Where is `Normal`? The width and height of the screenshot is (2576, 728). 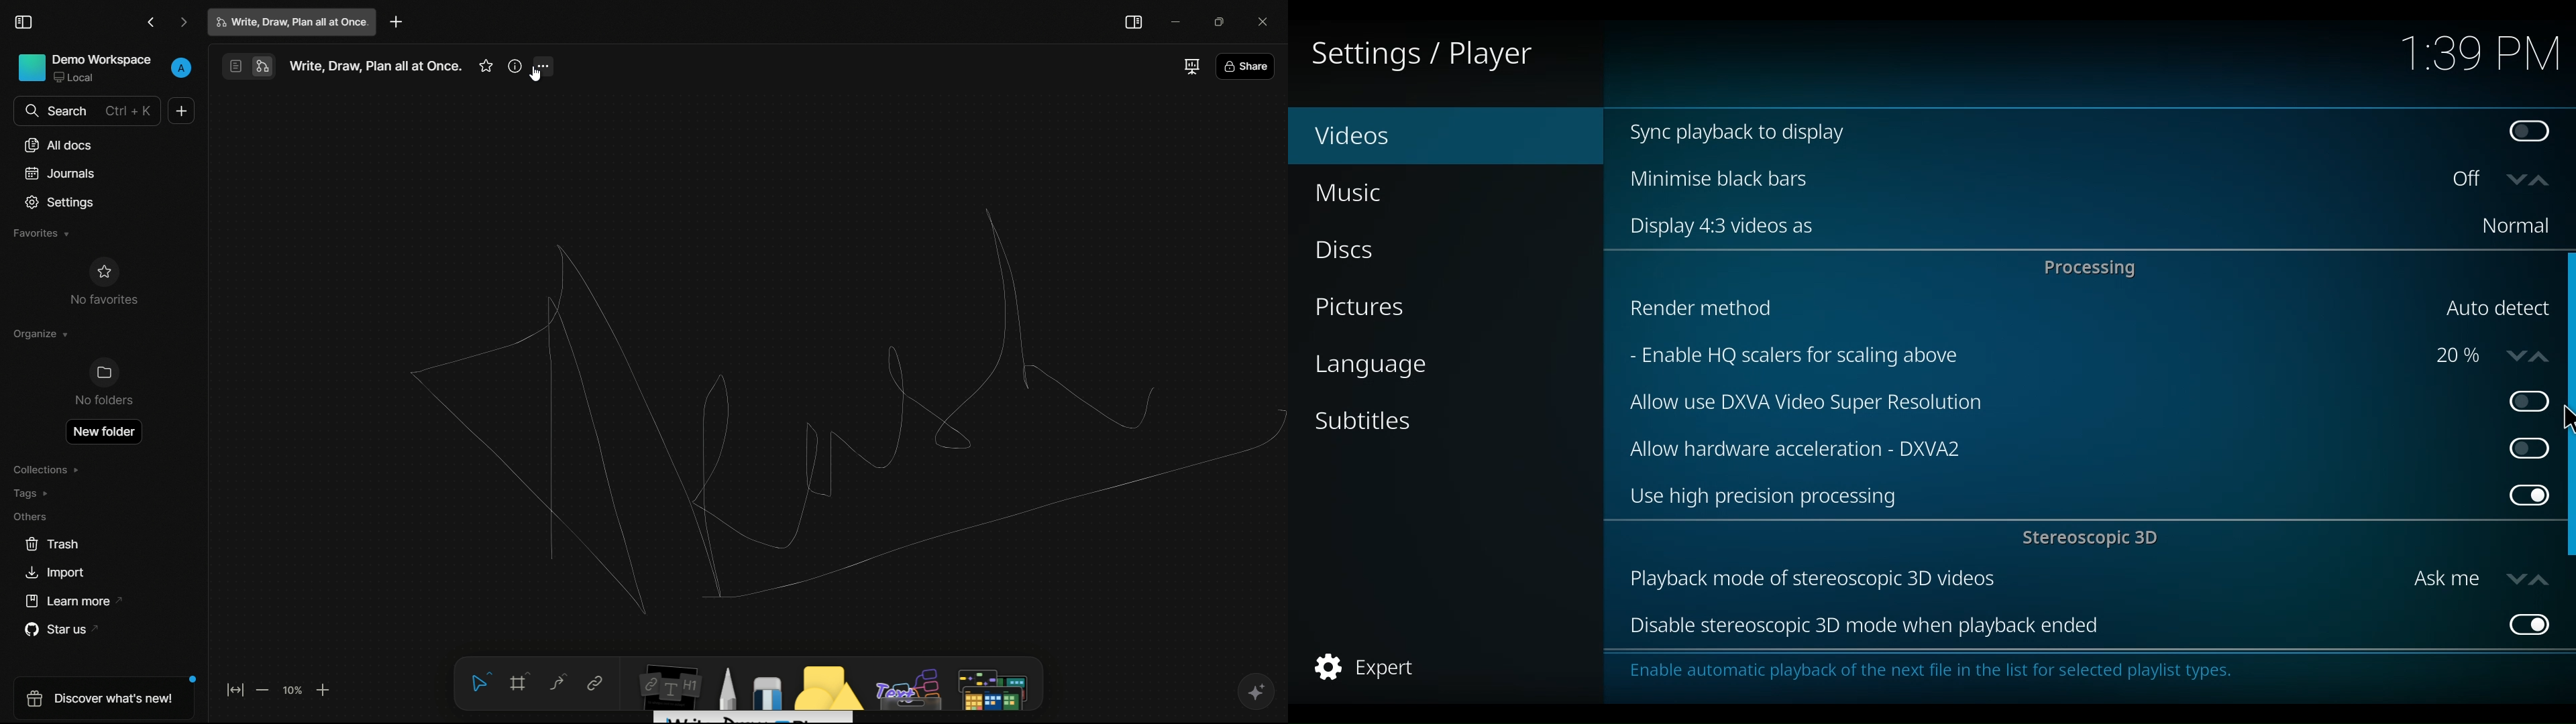 Normal is located at coordinates (2514, 227).